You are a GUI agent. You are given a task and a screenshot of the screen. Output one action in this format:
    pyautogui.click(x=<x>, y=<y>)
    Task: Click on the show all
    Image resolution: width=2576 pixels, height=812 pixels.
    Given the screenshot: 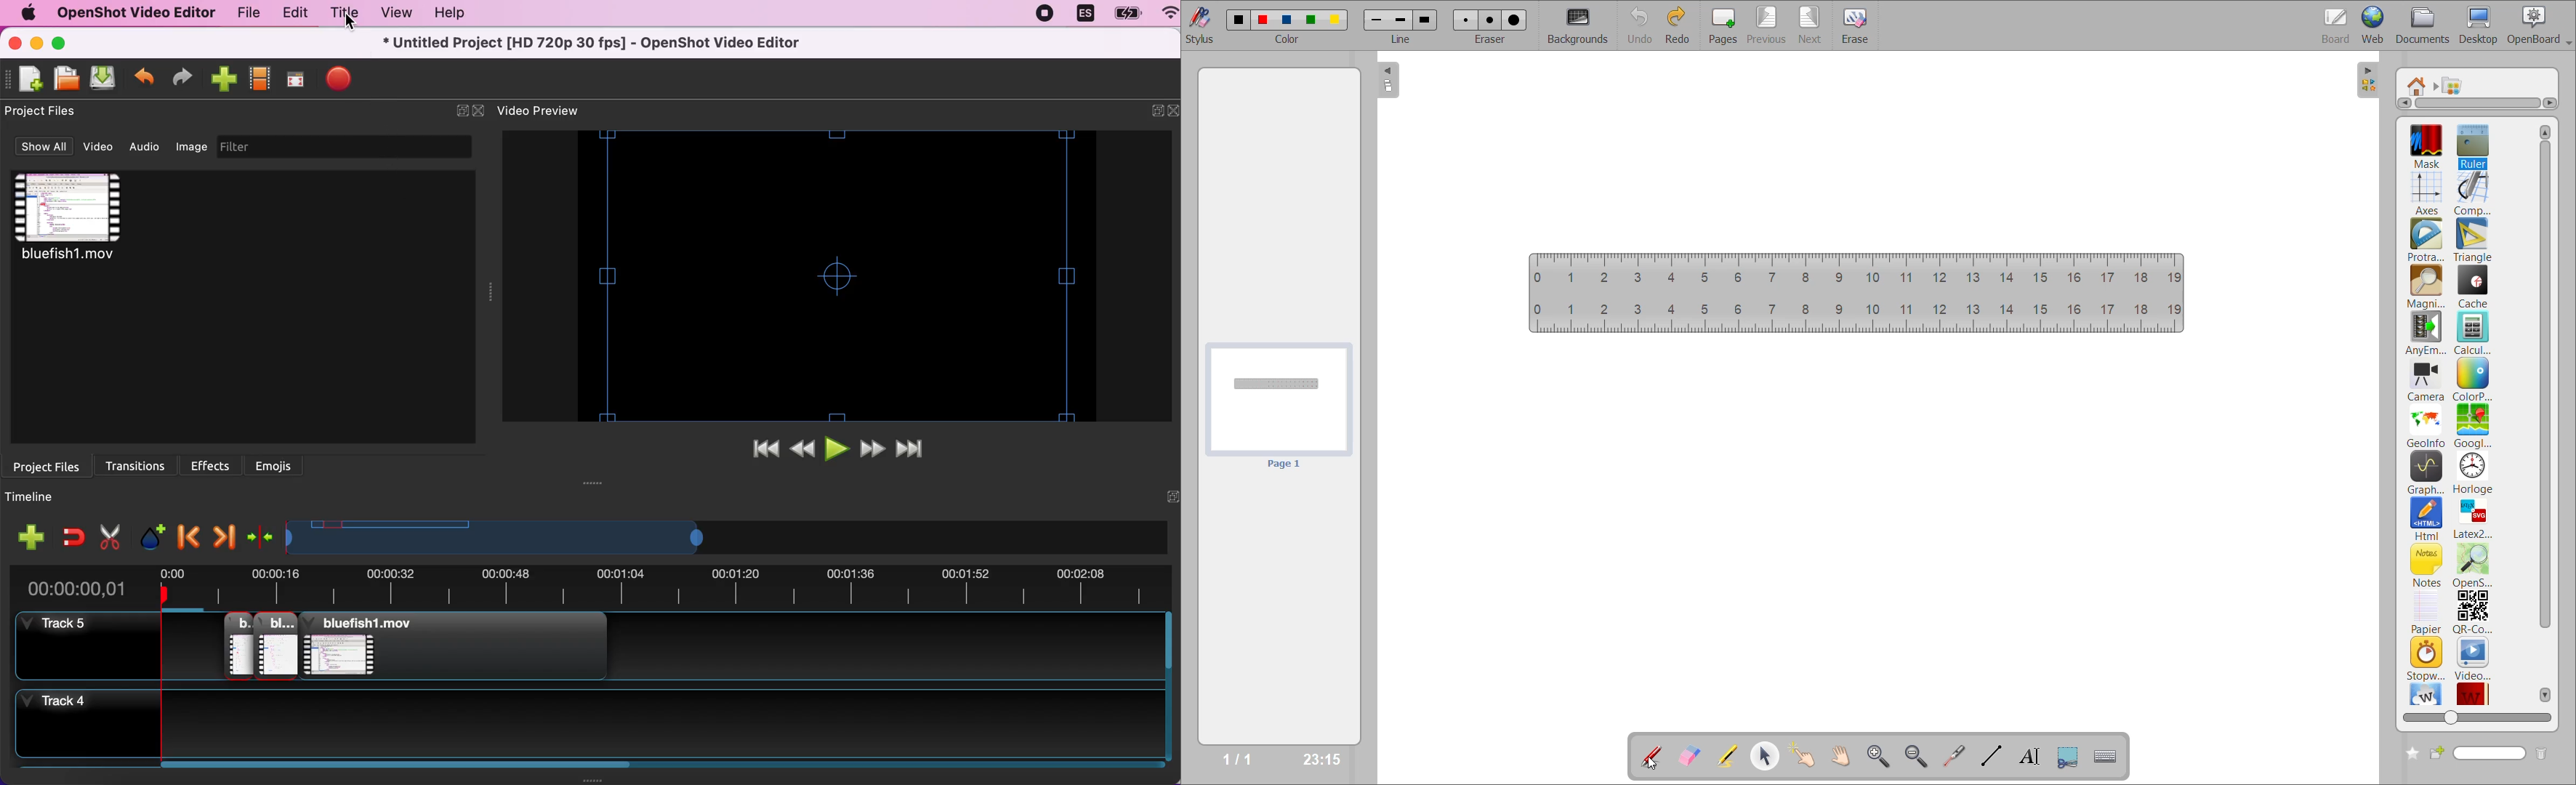 What is the action you would take?
    pyautogui.click(x=42, y=148)
    